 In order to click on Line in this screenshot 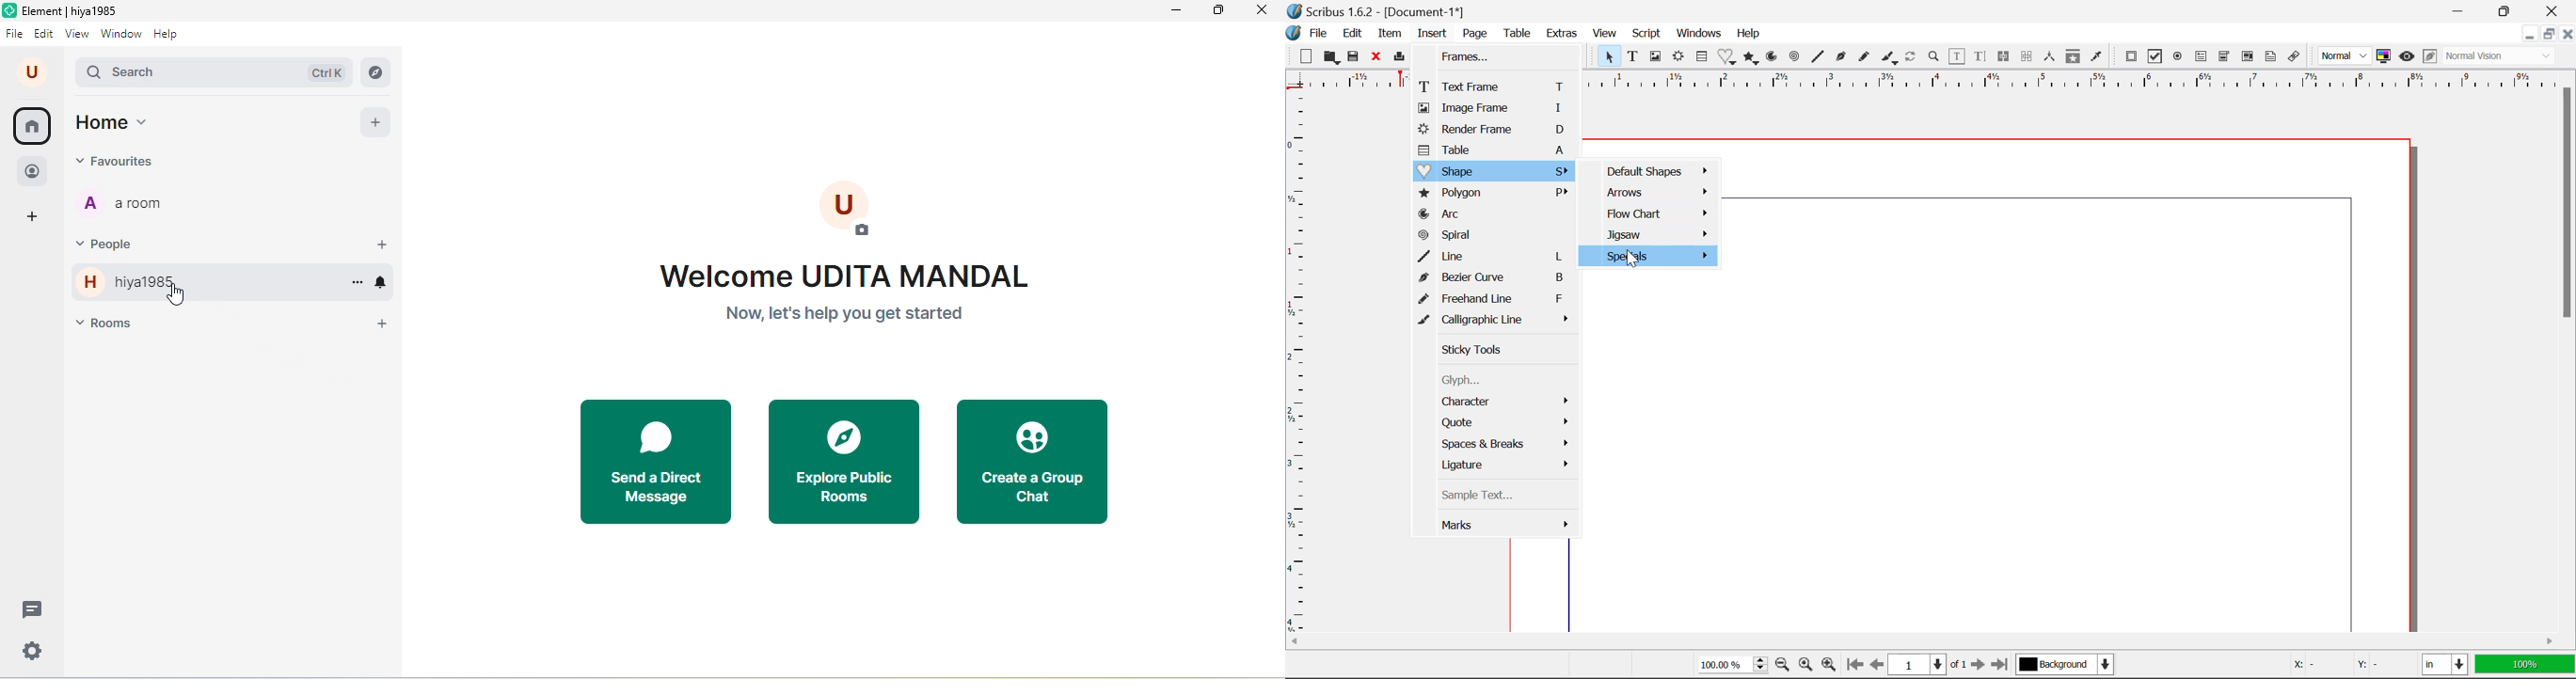, I will do `click(1819, 57)`.